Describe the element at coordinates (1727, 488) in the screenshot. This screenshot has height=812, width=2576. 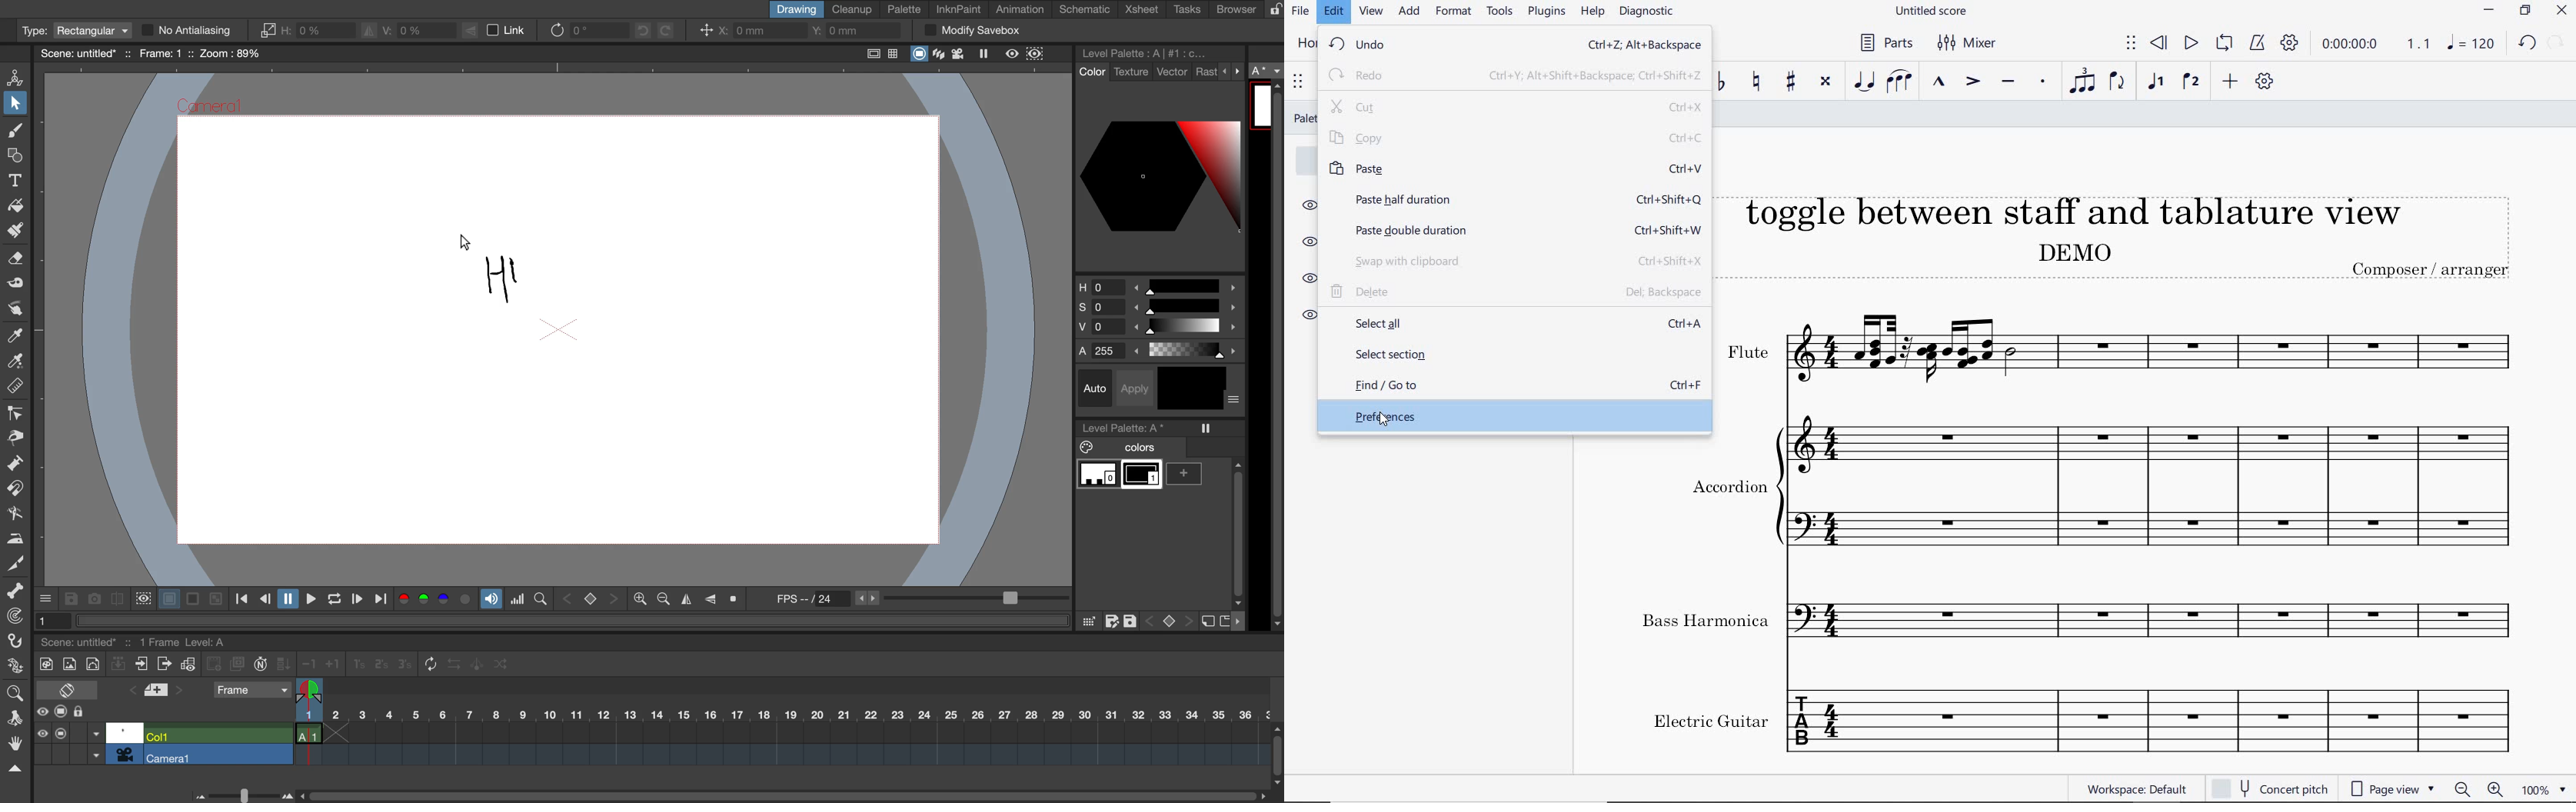
I see `Accordion` at that location.